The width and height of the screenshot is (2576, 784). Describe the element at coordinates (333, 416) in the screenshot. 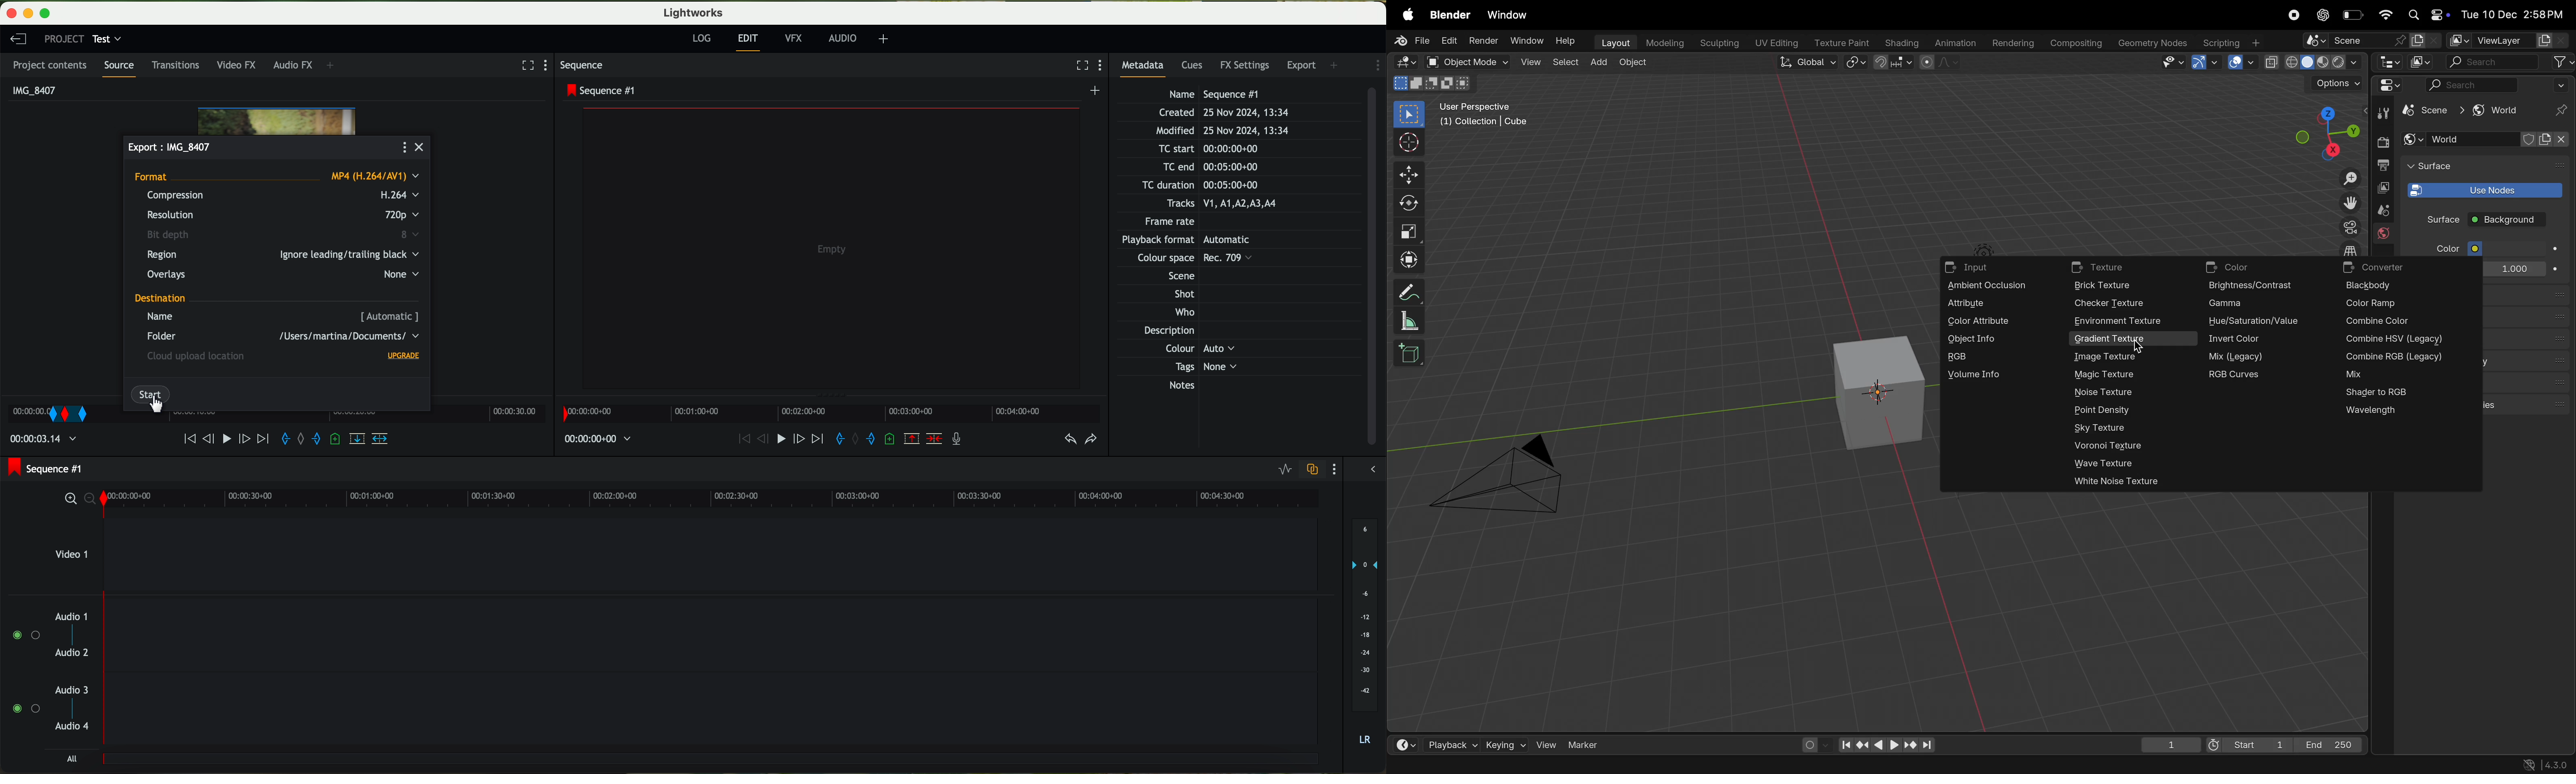

I see `Timeline` at that location.